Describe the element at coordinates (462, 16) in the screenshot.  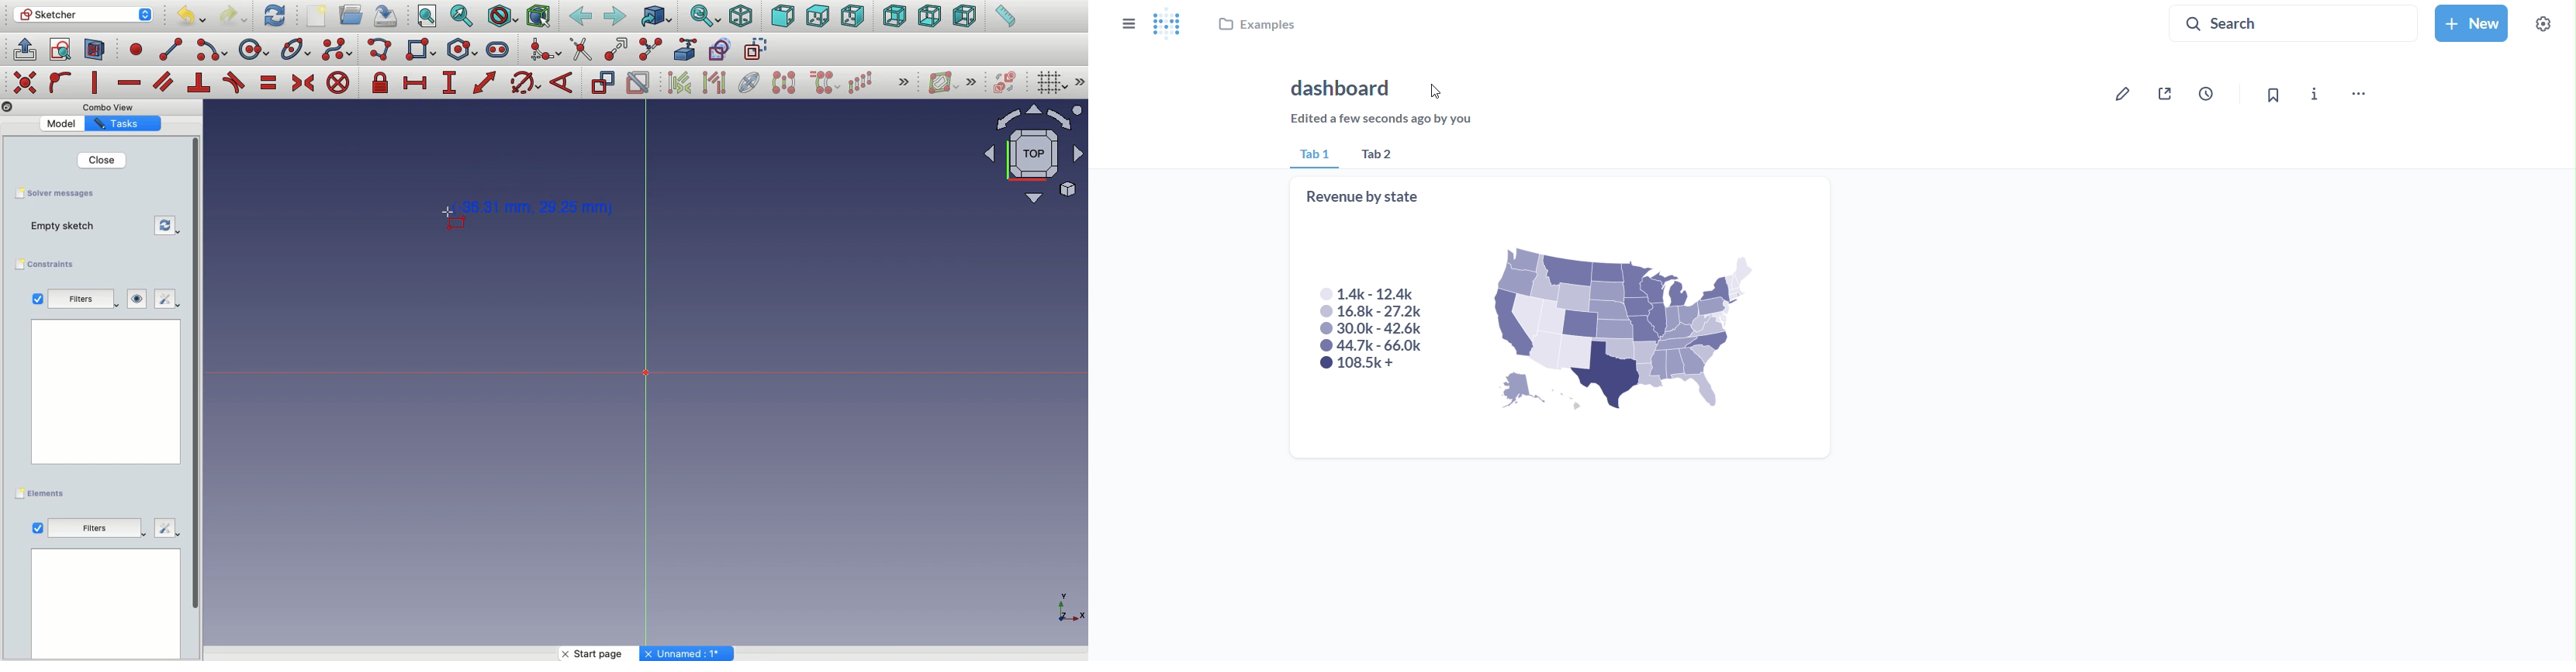
I see `Fit selection` at that location.